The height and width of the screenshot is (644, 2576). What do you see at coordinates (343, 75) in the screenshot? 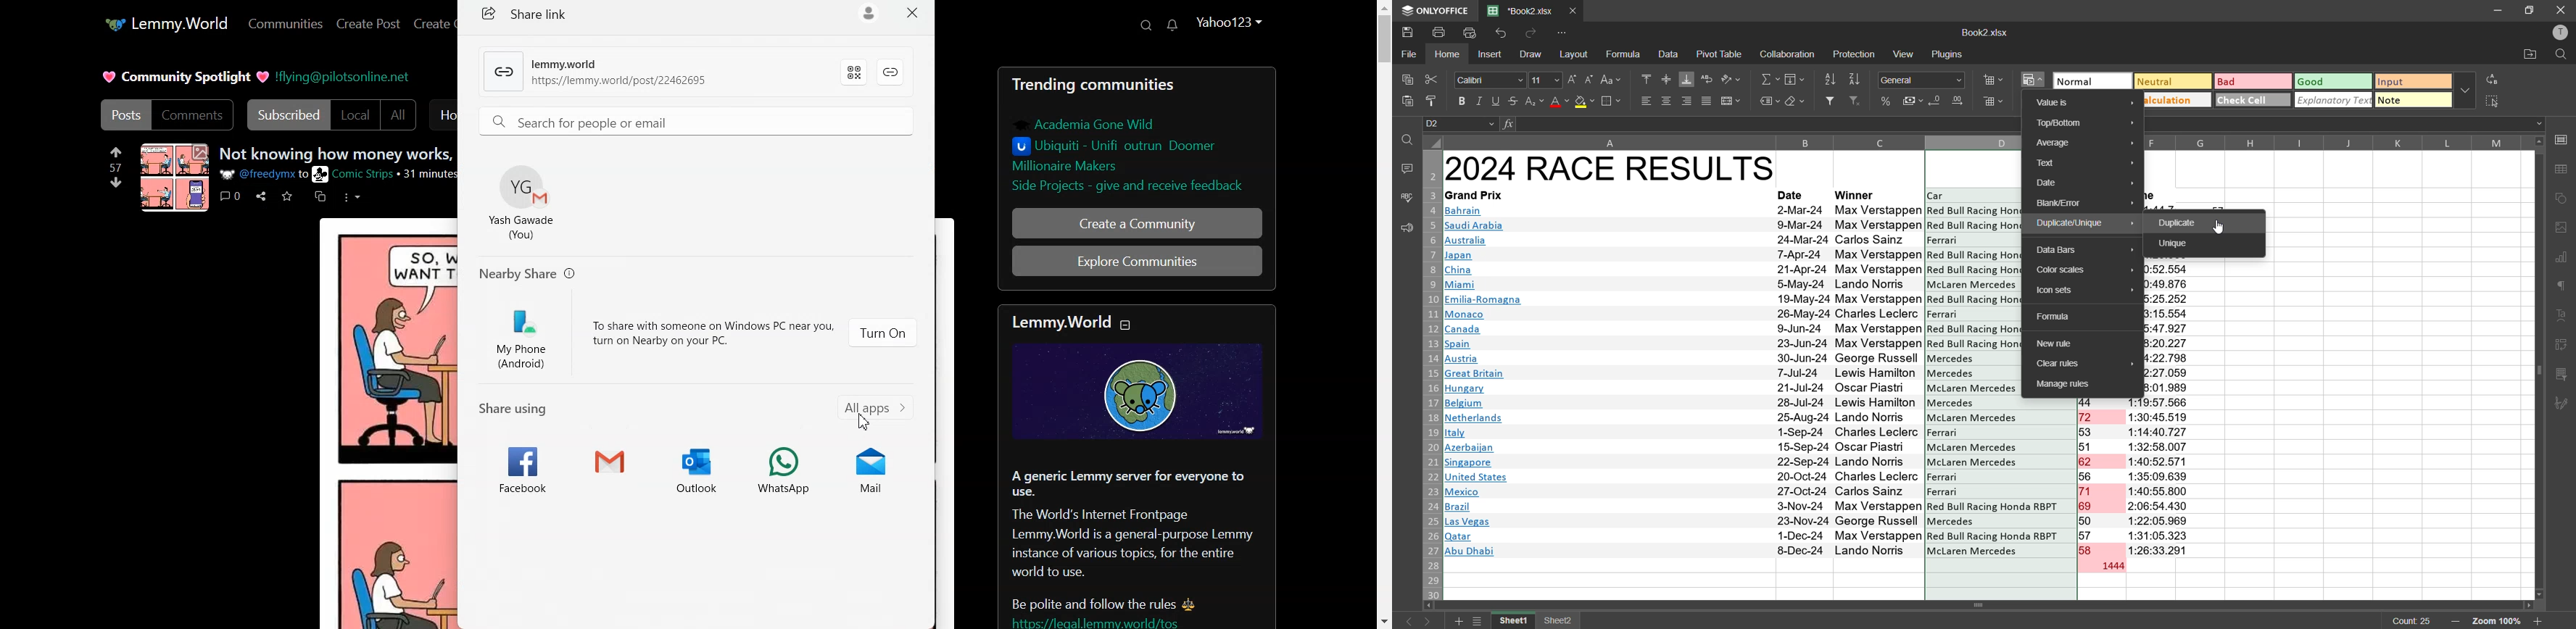
I see `Hyperlink` at bounding box center [343, 75].